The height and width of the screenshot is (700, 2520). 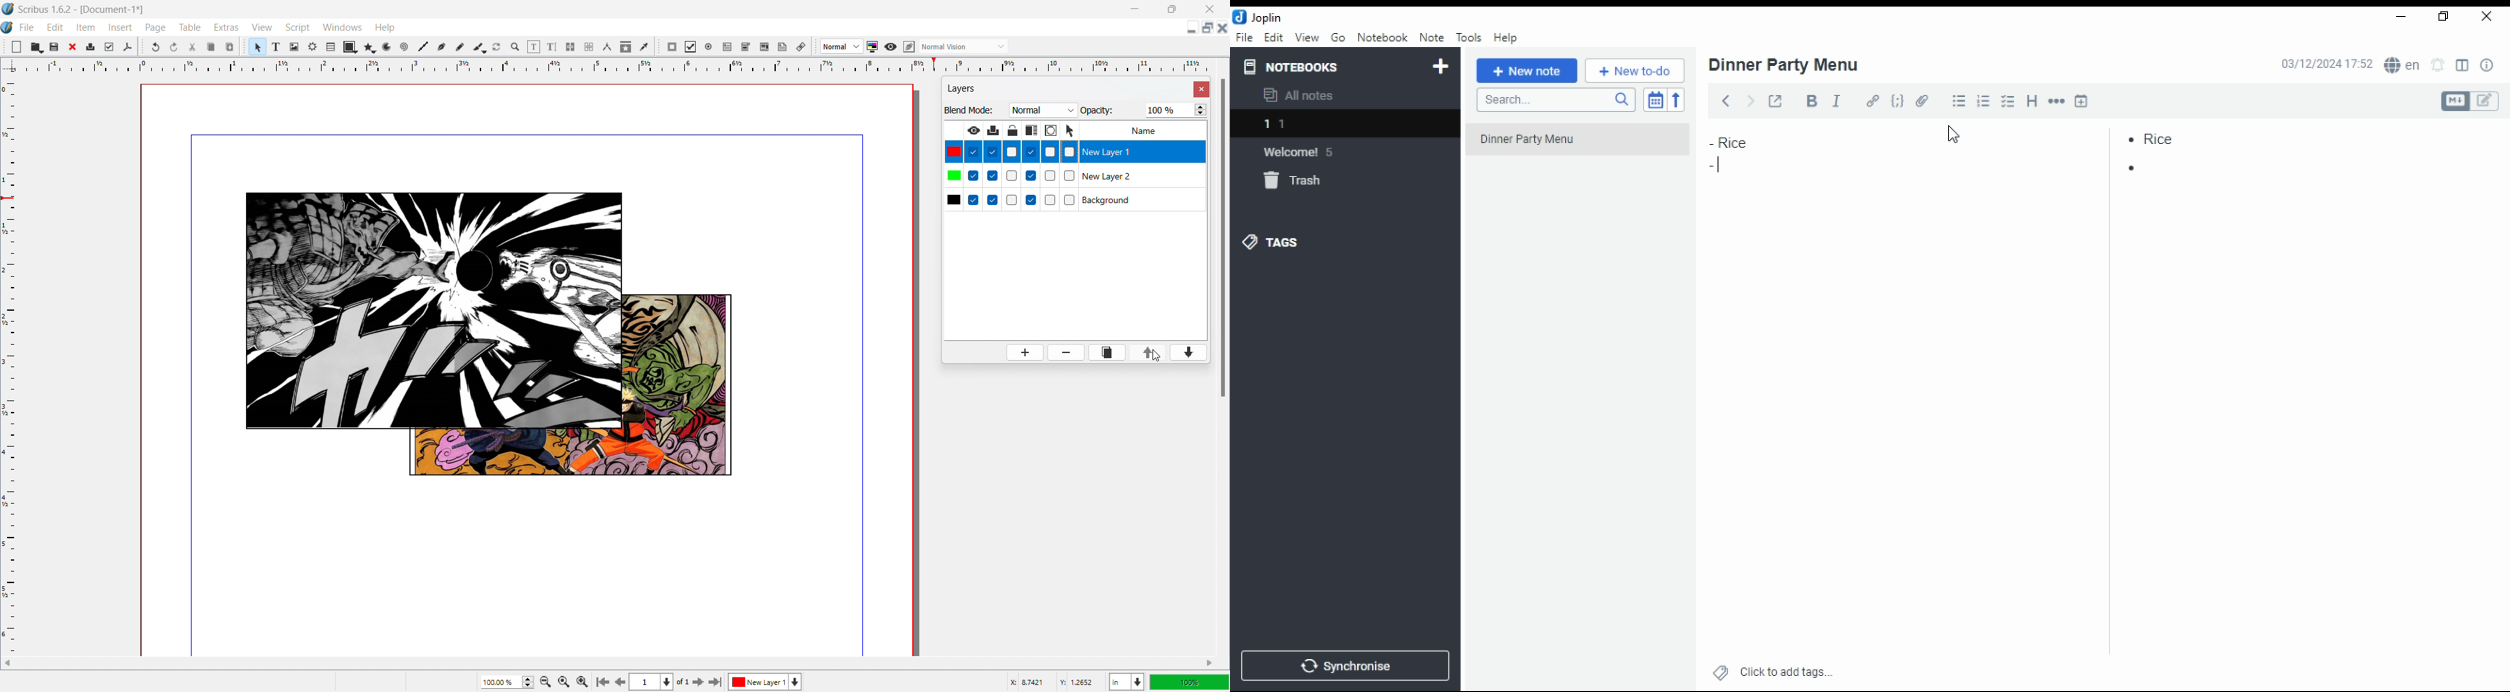 I want to click on edit, so click(x=1274, y=37).